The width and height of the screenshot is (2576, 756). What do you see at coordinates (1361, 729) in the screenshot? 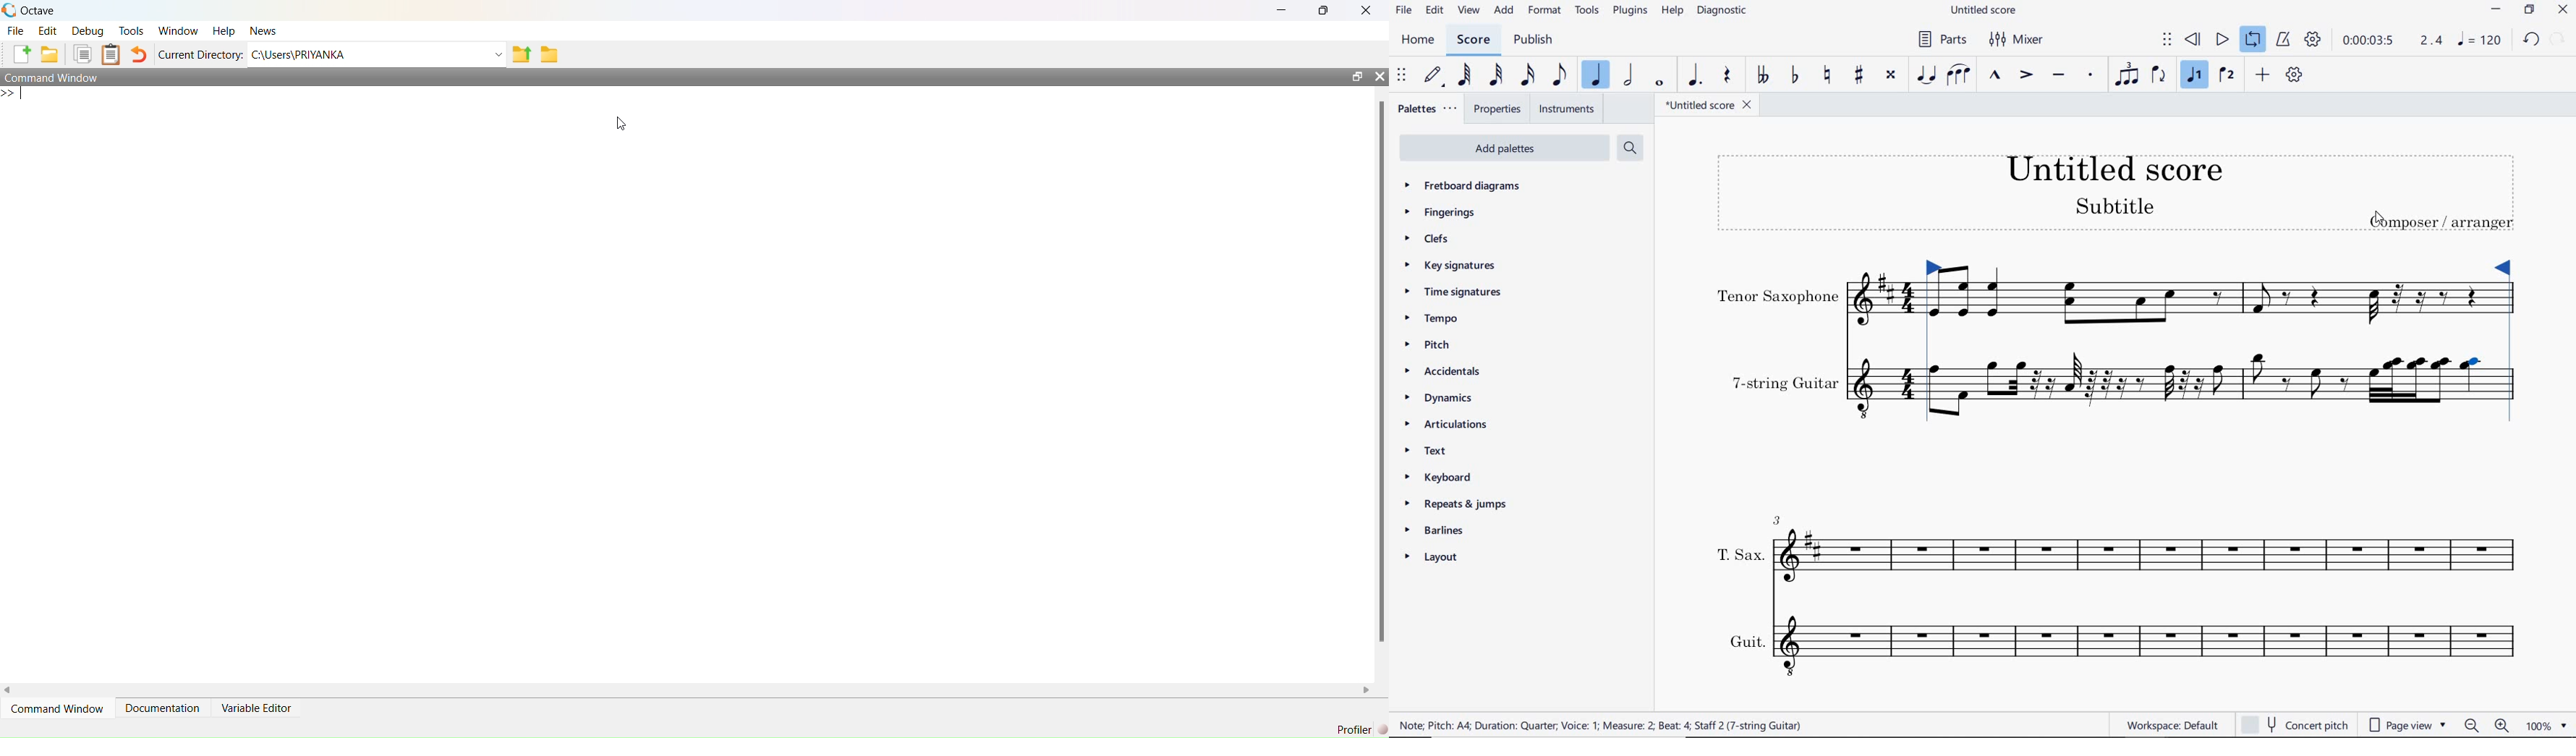
I see `Profiler` at bounding box center [1361, 729].